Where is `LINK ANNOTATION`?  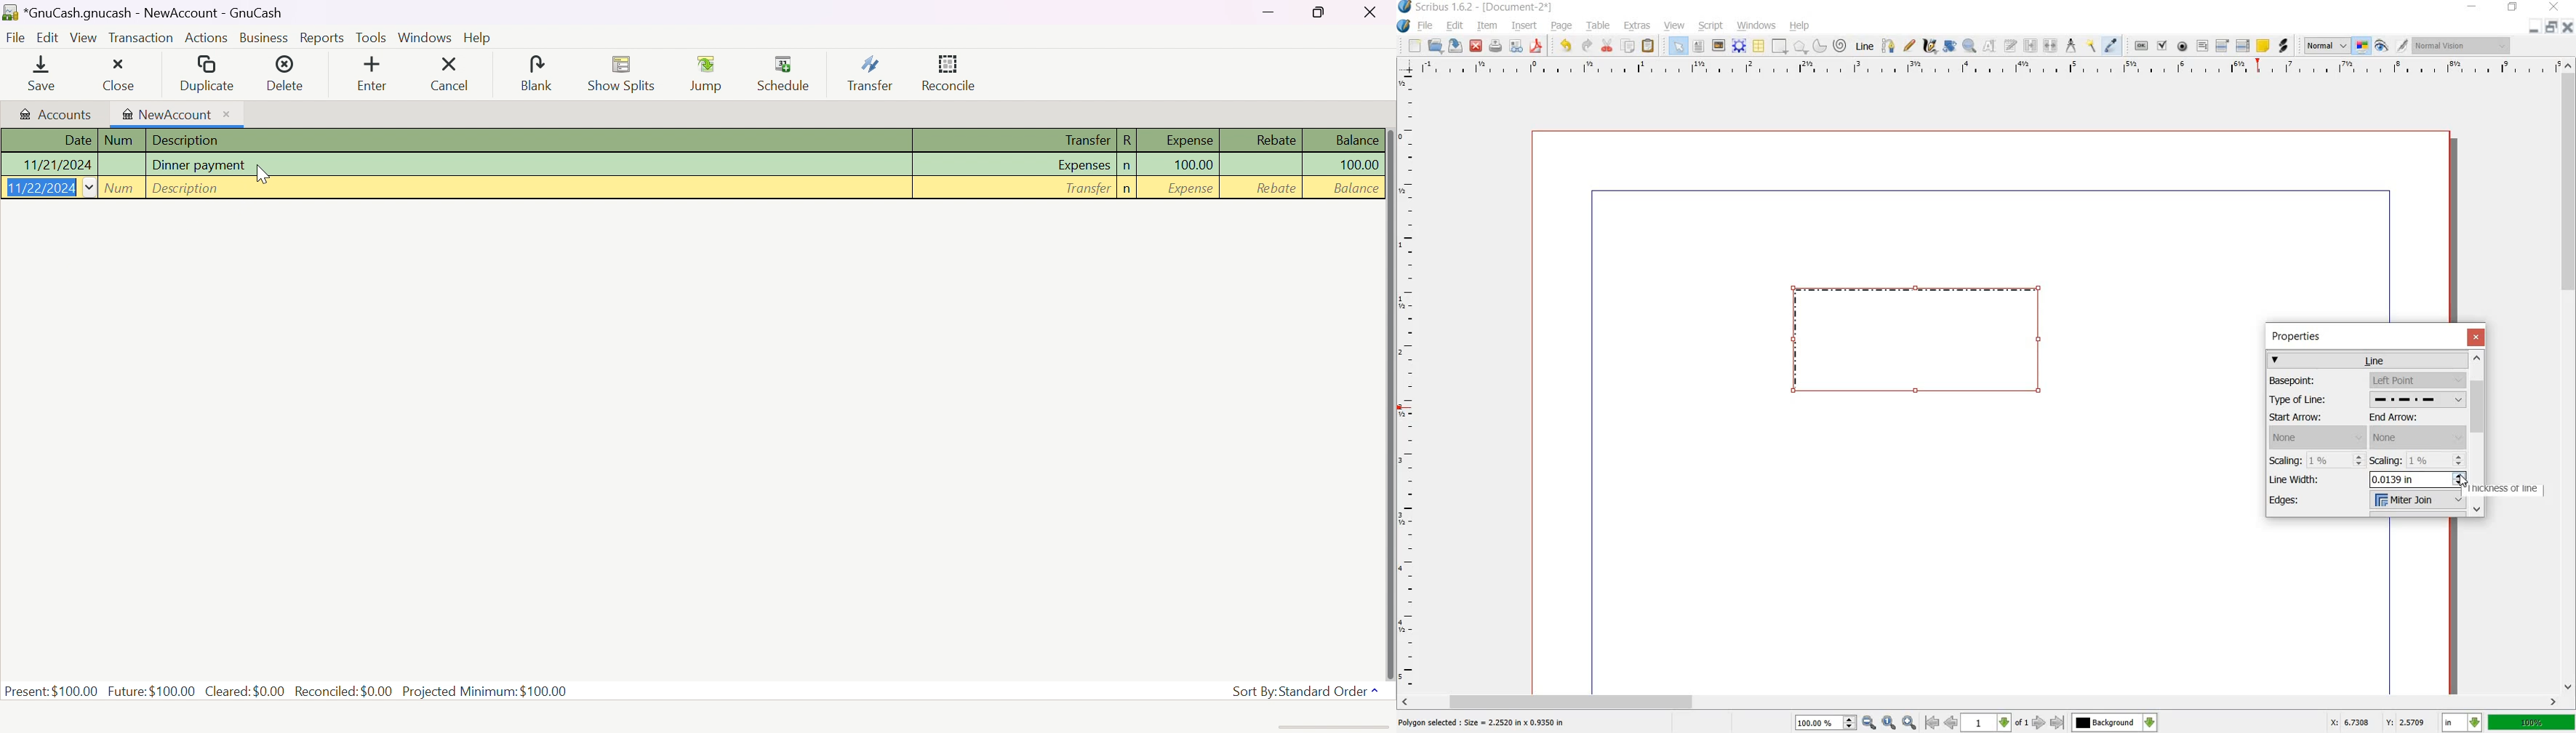
LINK ANNOTATION is located at coordinates (2284, 46).